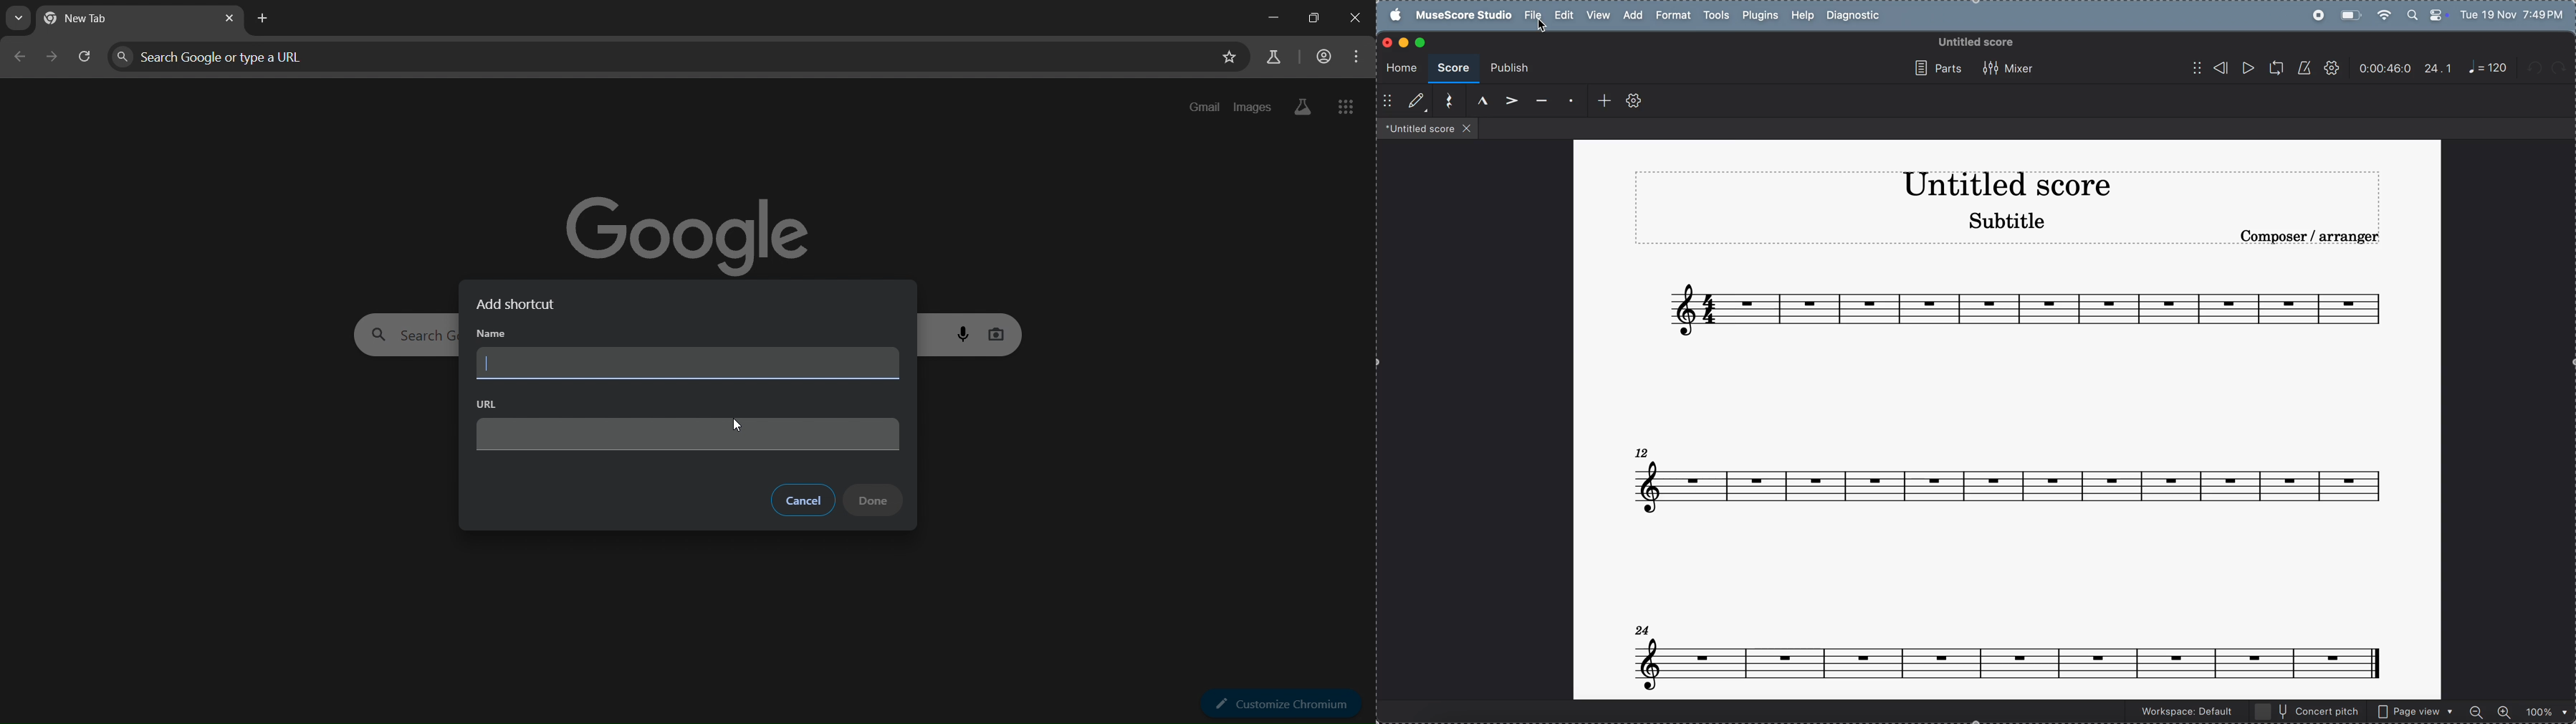  Describe the element at coordinates (2005, 224) in the screenshot. I see `subtitle` at that location.